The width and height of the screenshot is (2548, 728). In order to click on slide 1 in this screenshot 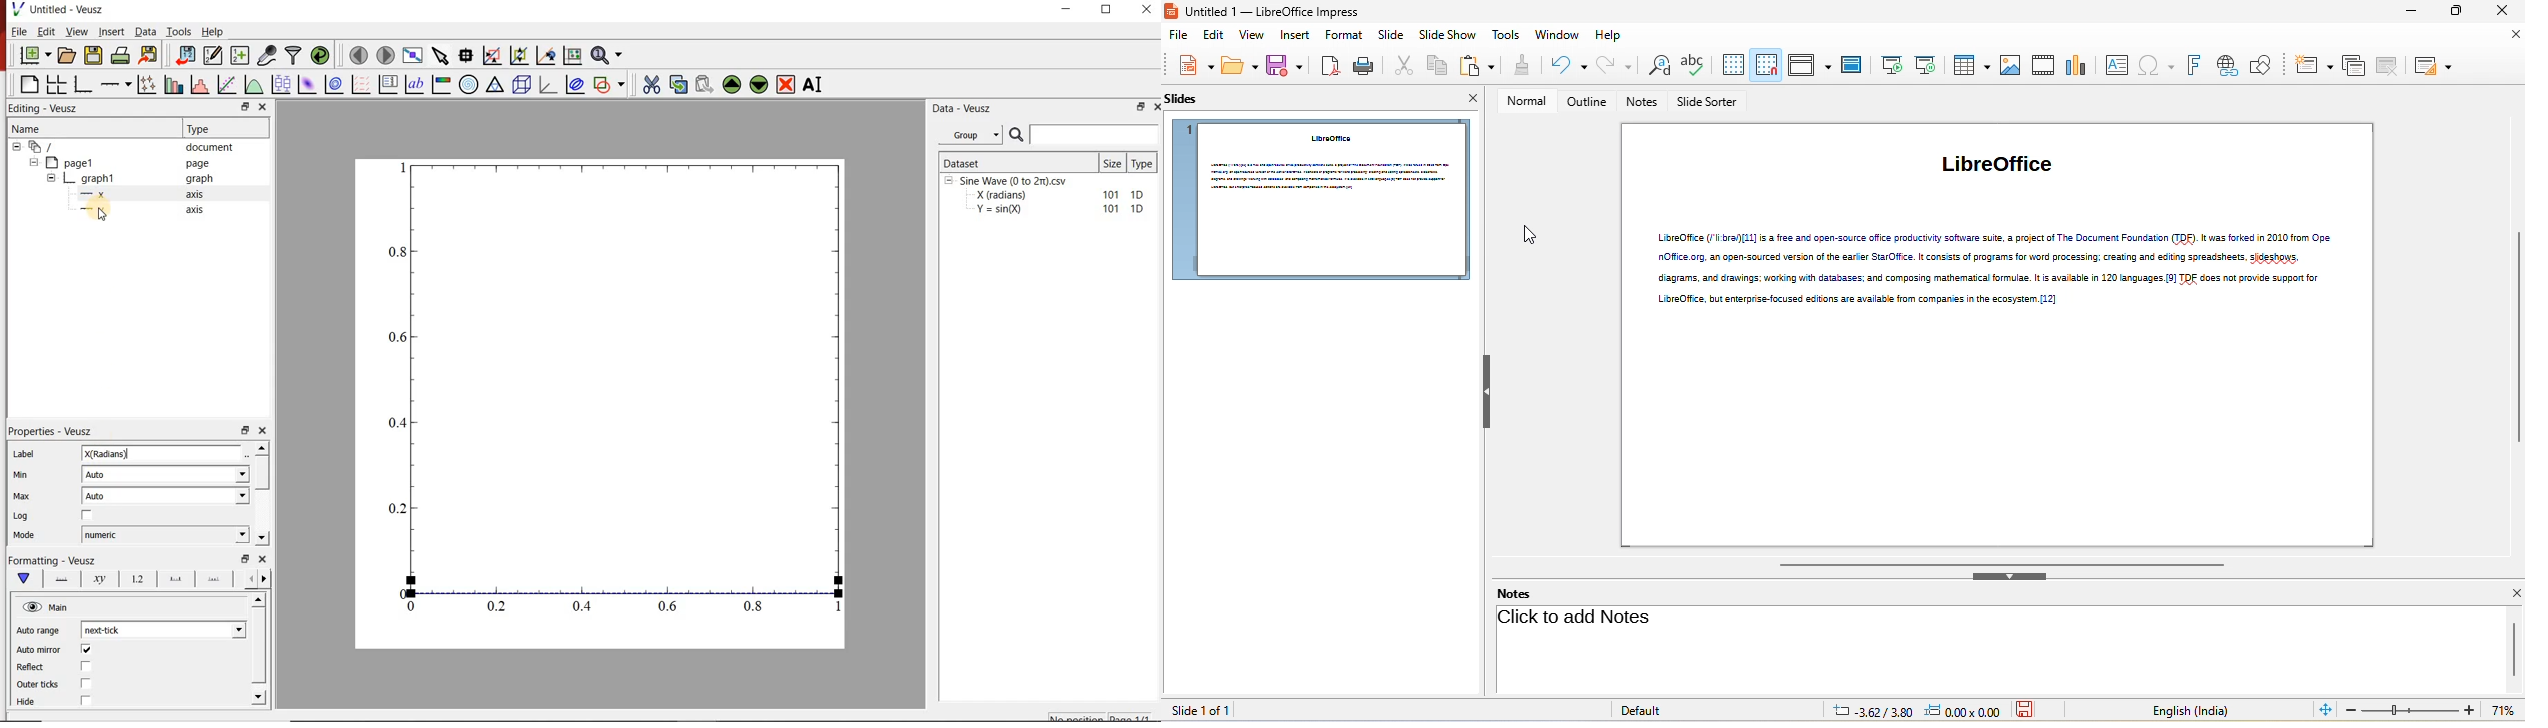, I will do `click(1321, 199)`.